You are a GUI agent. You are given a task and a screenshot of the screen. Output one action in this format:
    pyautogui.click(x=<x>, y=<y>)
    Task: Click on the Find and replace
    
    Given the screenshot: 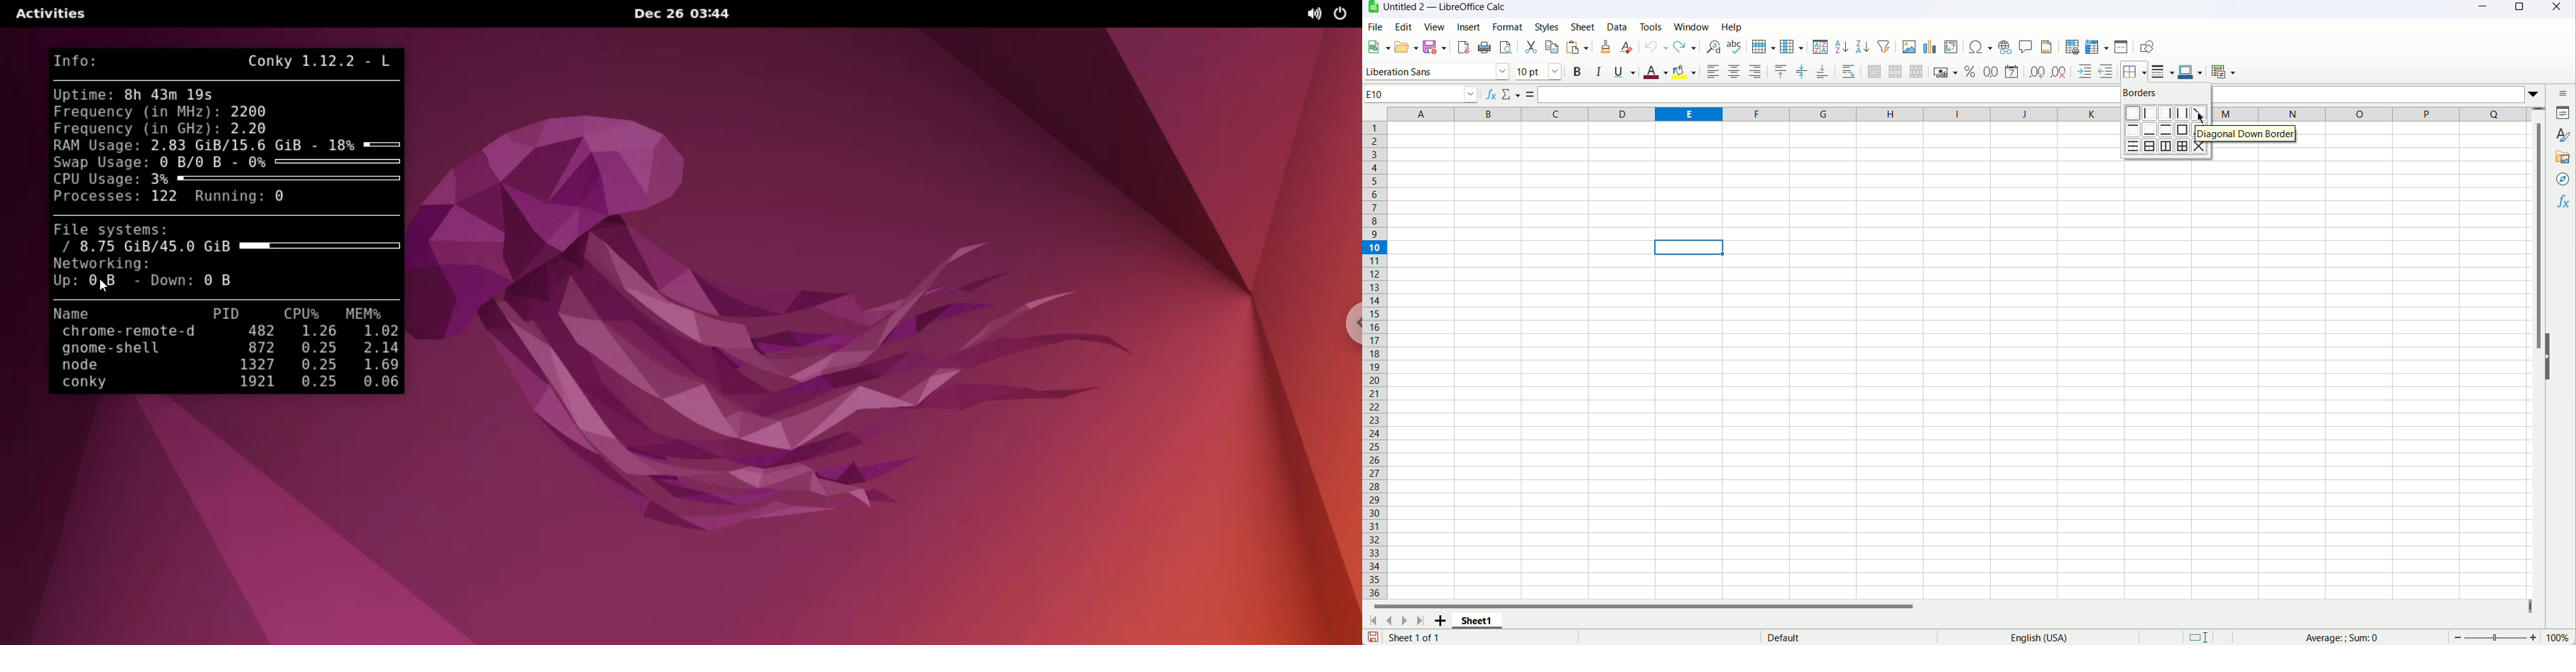 What is the action you would take?
    pyautogui.click(x=1712, y=47)
    